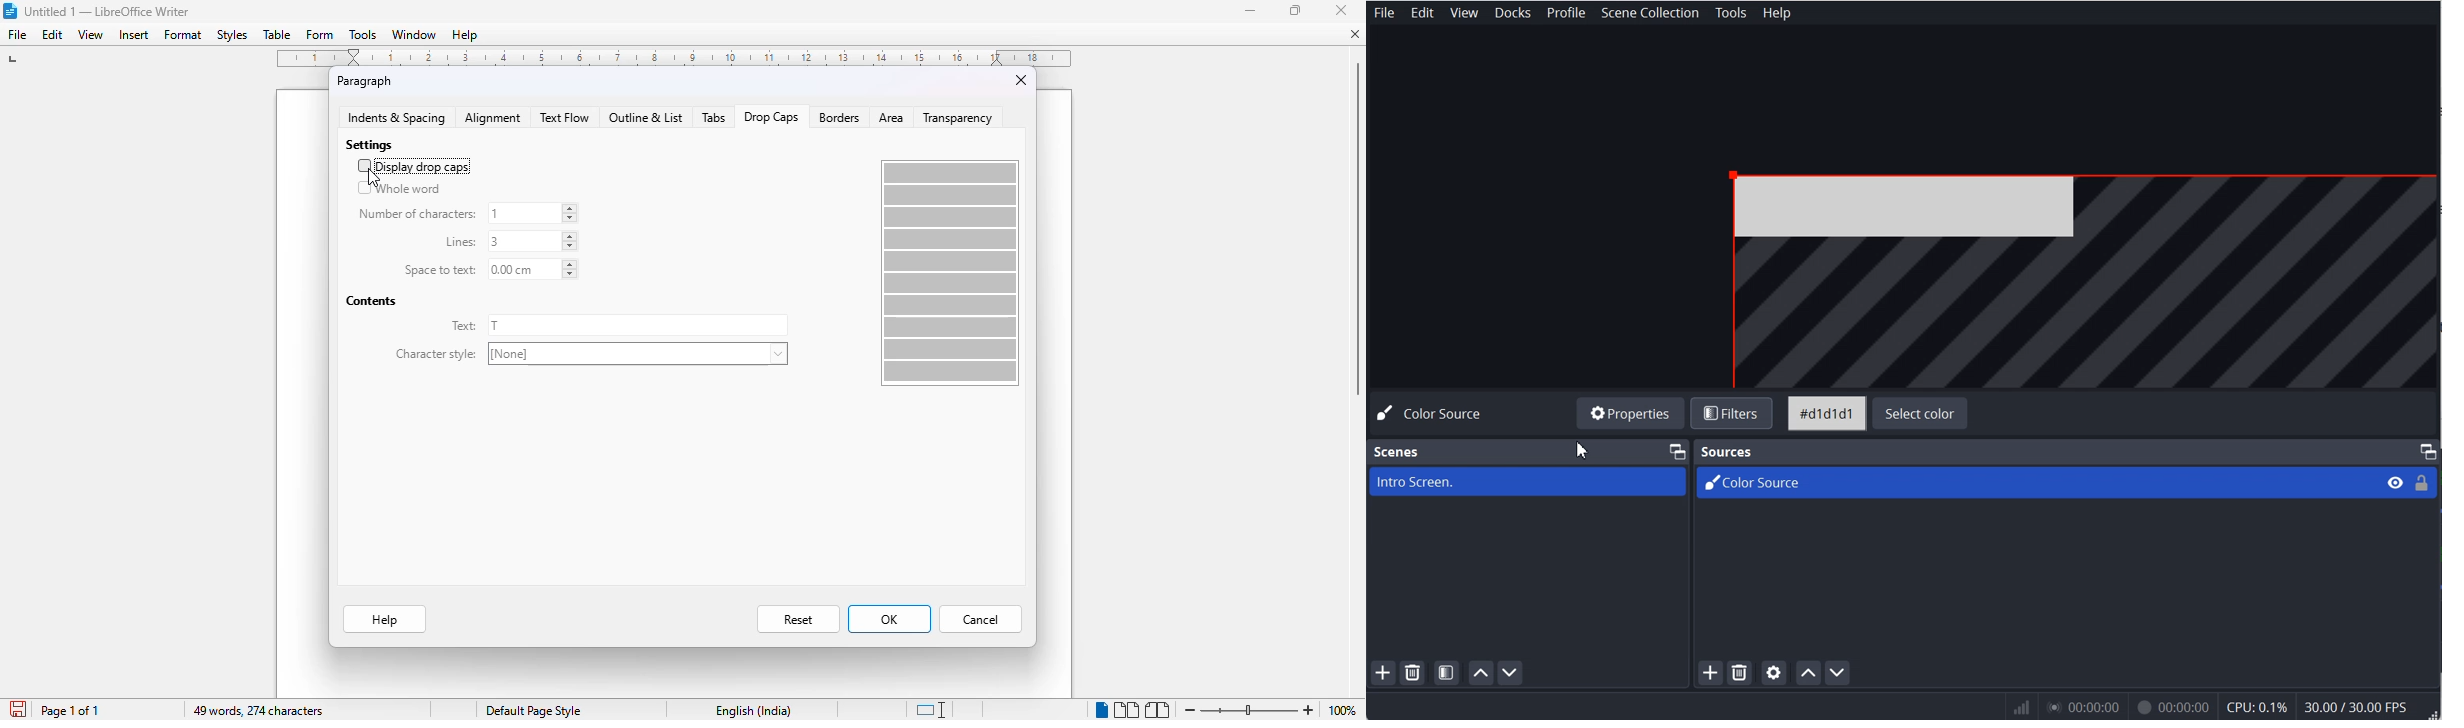  Describe the element at coordinates (413, 34) in the screenshot. I see `window` at that location.